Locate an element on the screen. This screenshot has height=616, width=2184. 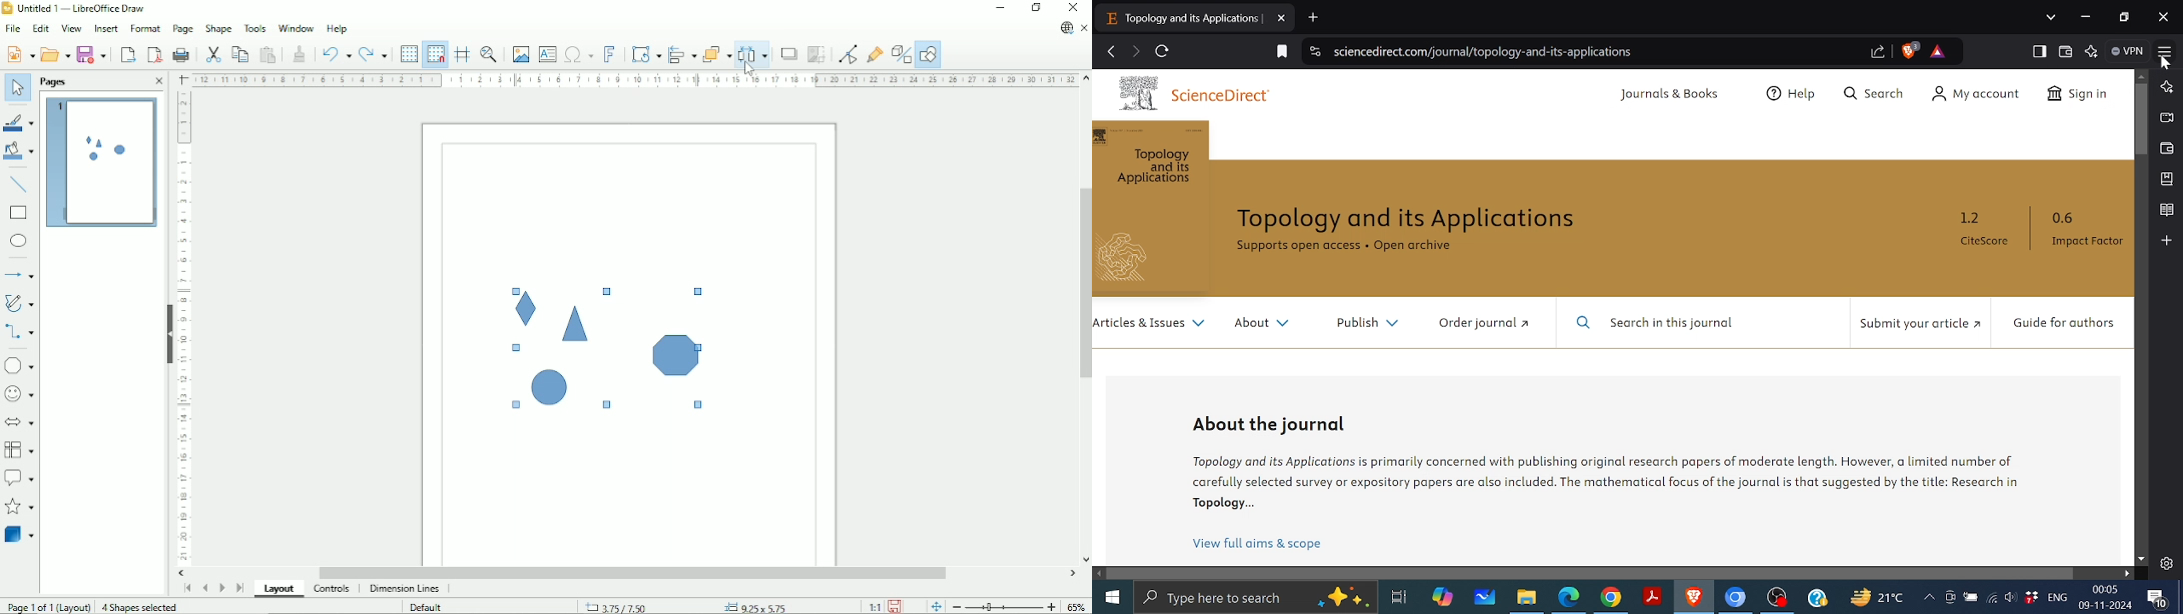
Lines and arrows is located at coordinates (21, 276).